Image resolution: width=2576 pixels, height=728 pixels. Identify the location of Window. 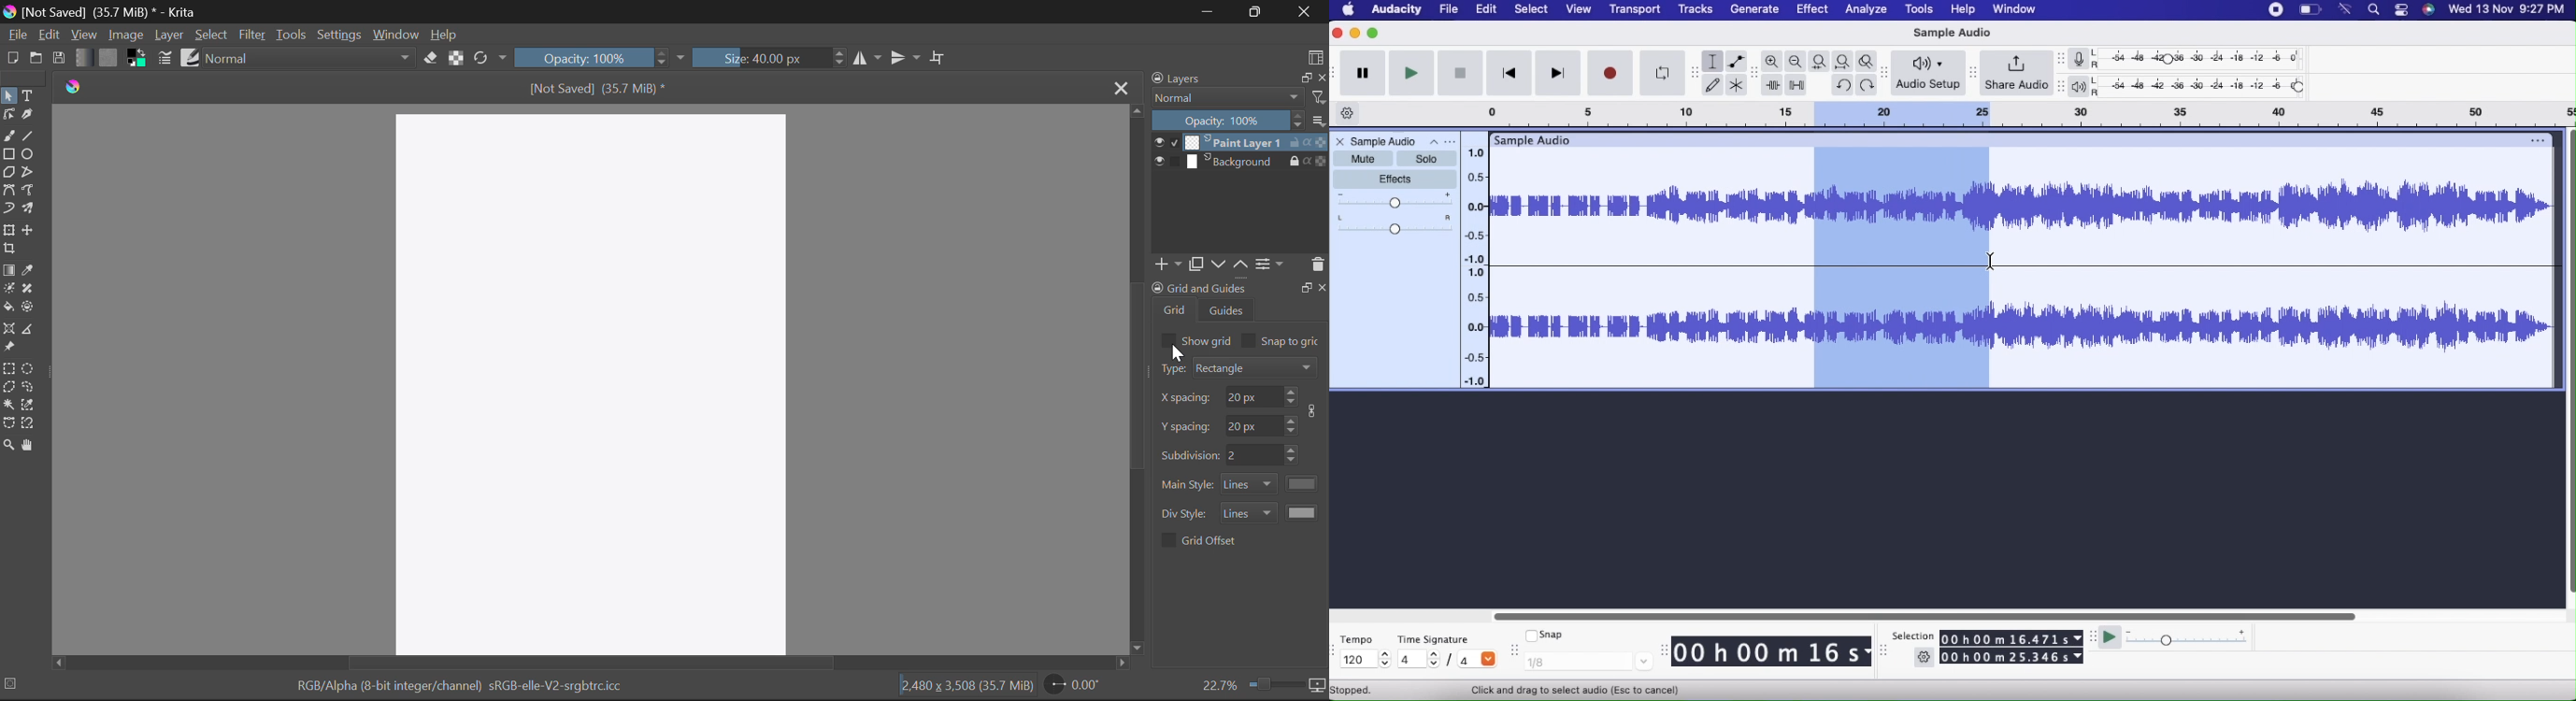
(2019, 9).